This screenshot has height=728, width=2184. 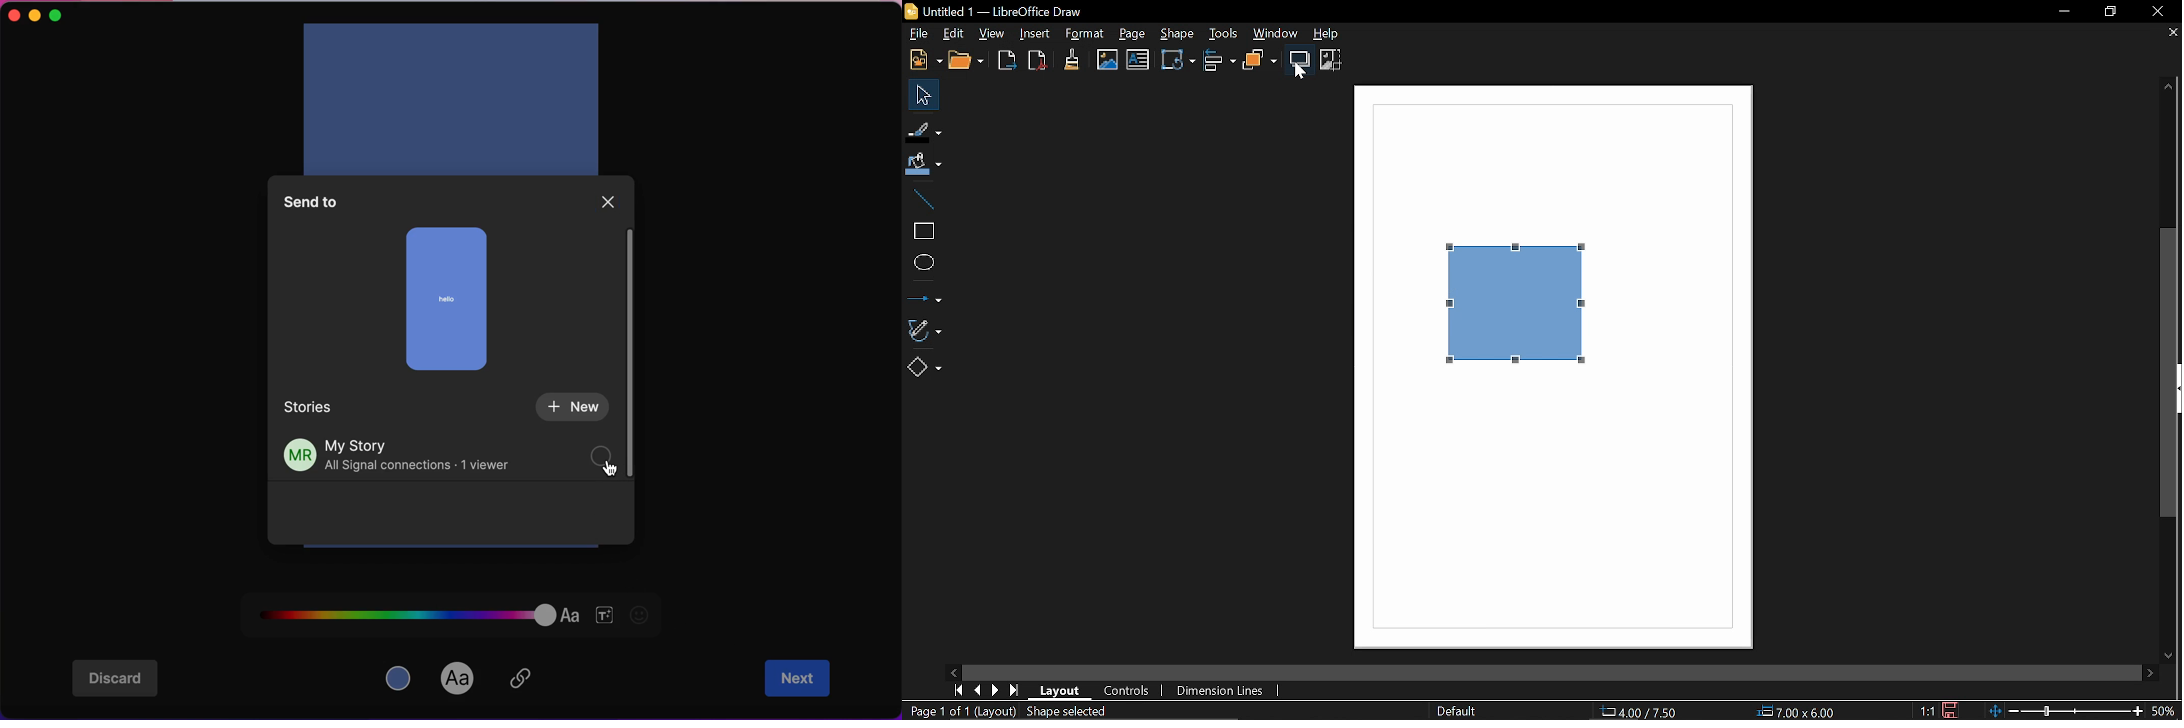 I want to click on Move down, so click(x=2170, y=657).